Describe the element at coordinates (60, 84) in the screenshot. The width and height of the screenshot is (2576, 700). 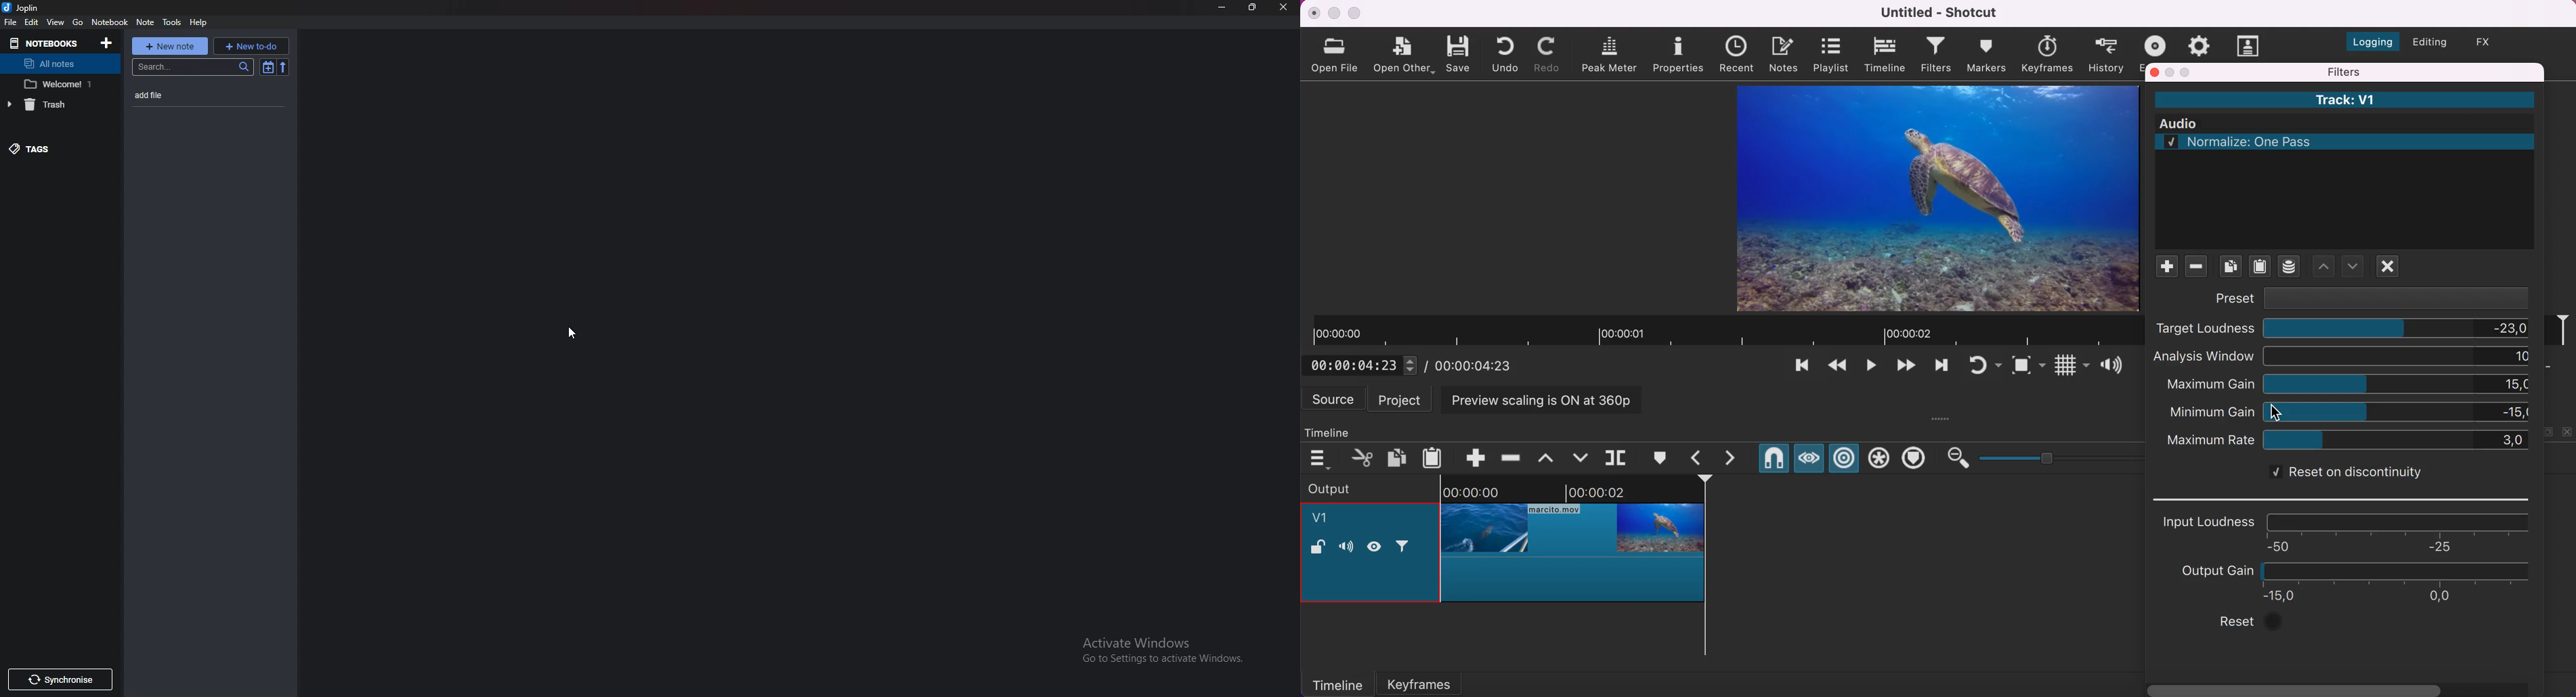
I see `welcome 1` at that location.